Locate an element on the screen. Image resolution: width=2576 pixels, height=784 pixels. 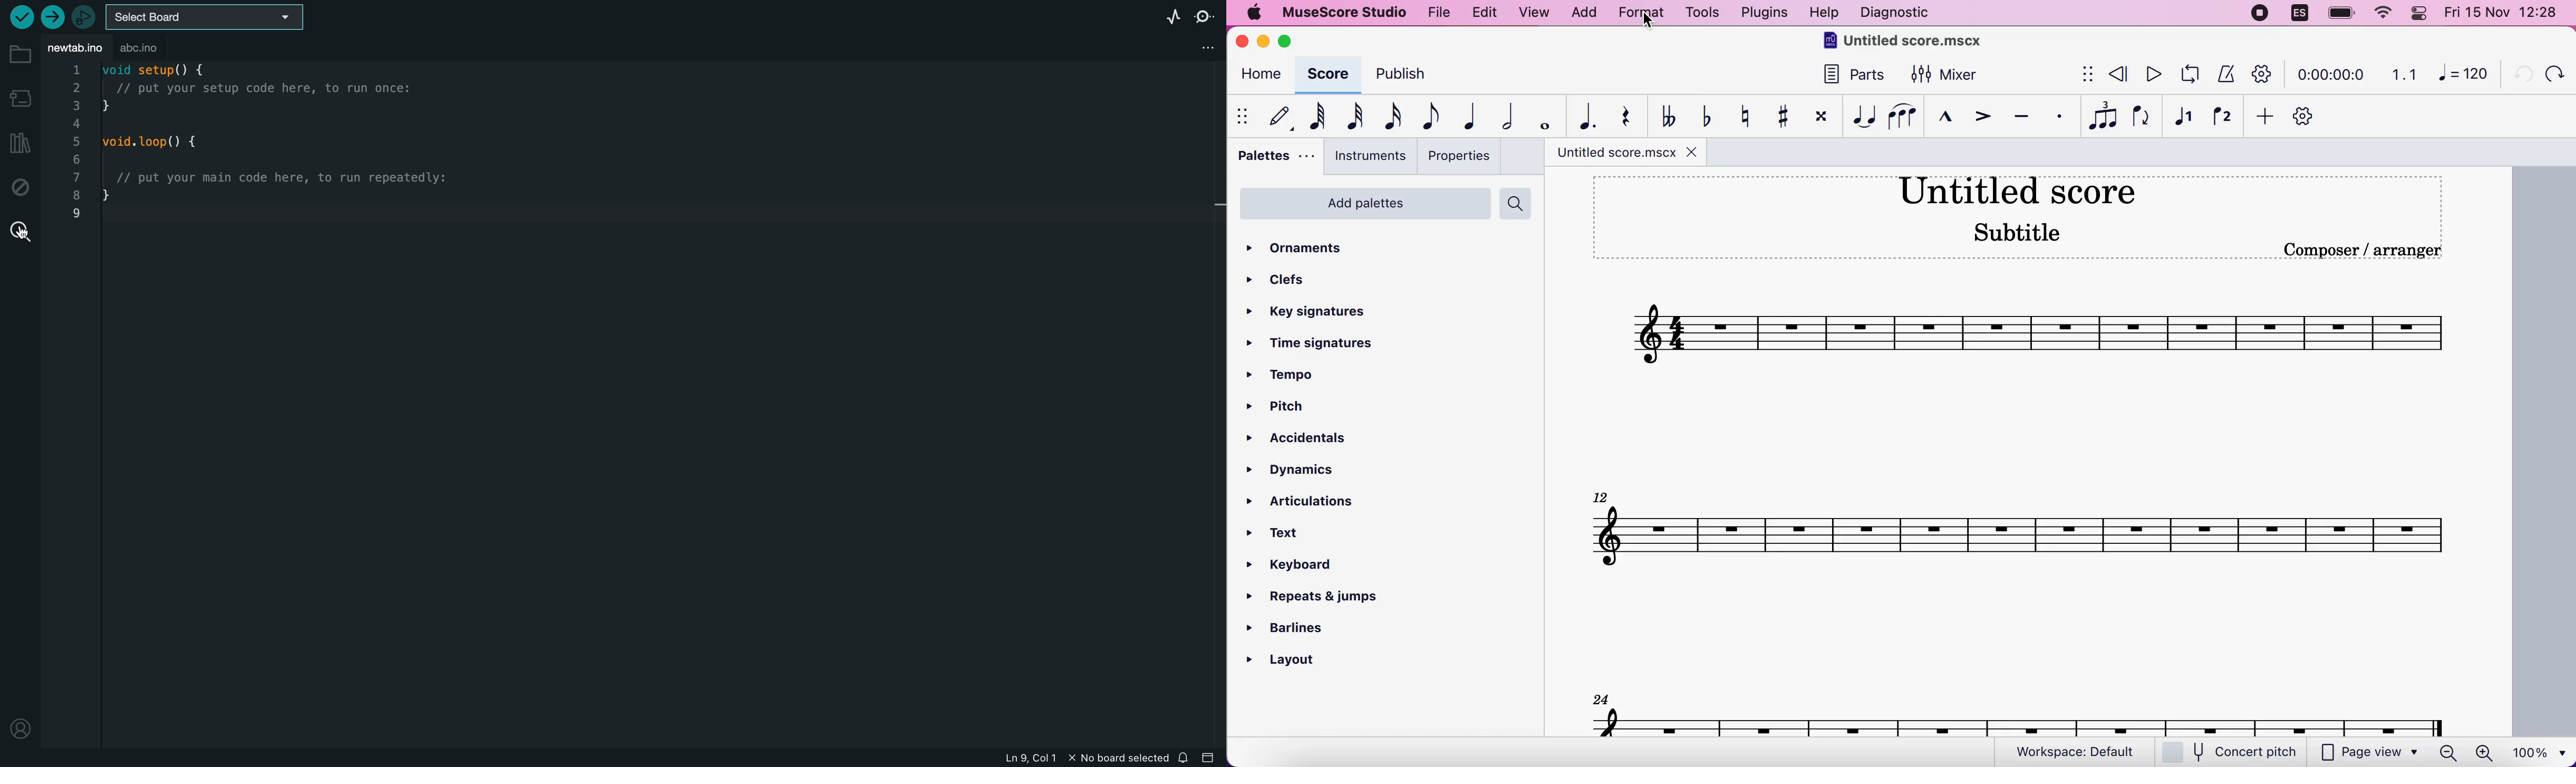
add is located at coordinates (1583, 13).